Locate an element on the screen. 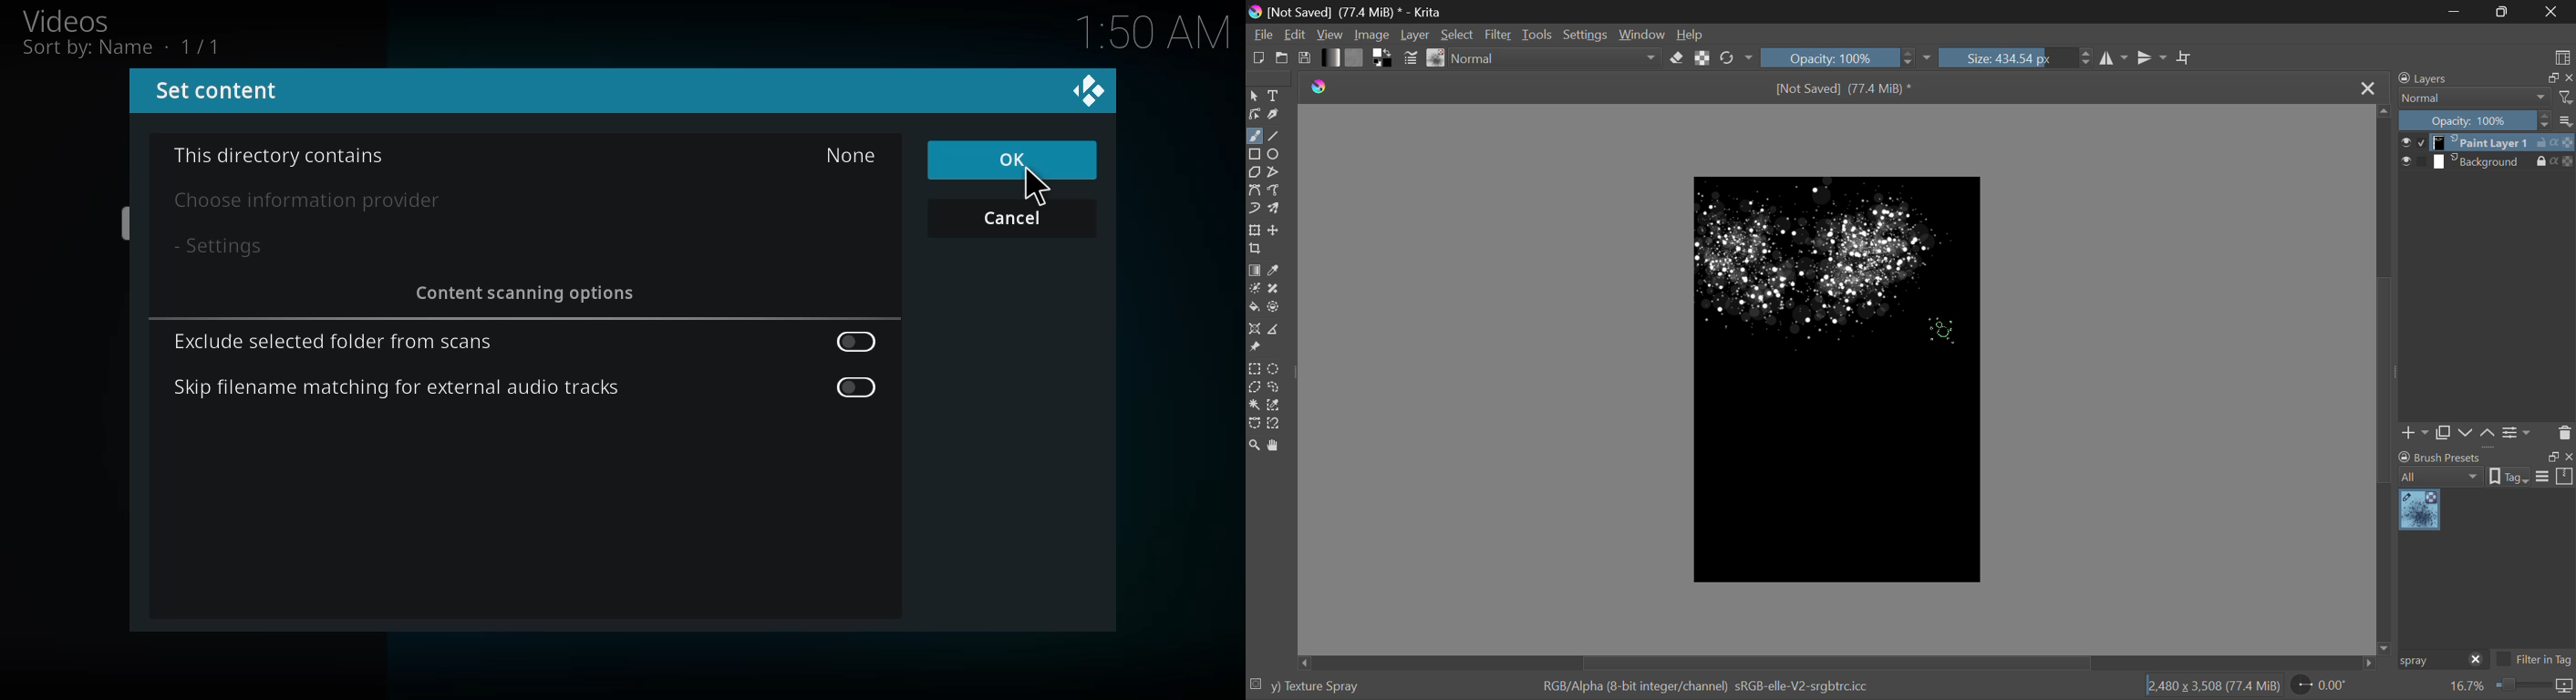 The height and width of the screenshot is (700, 2576). Restore Down is located at coordinates (2459, 11).